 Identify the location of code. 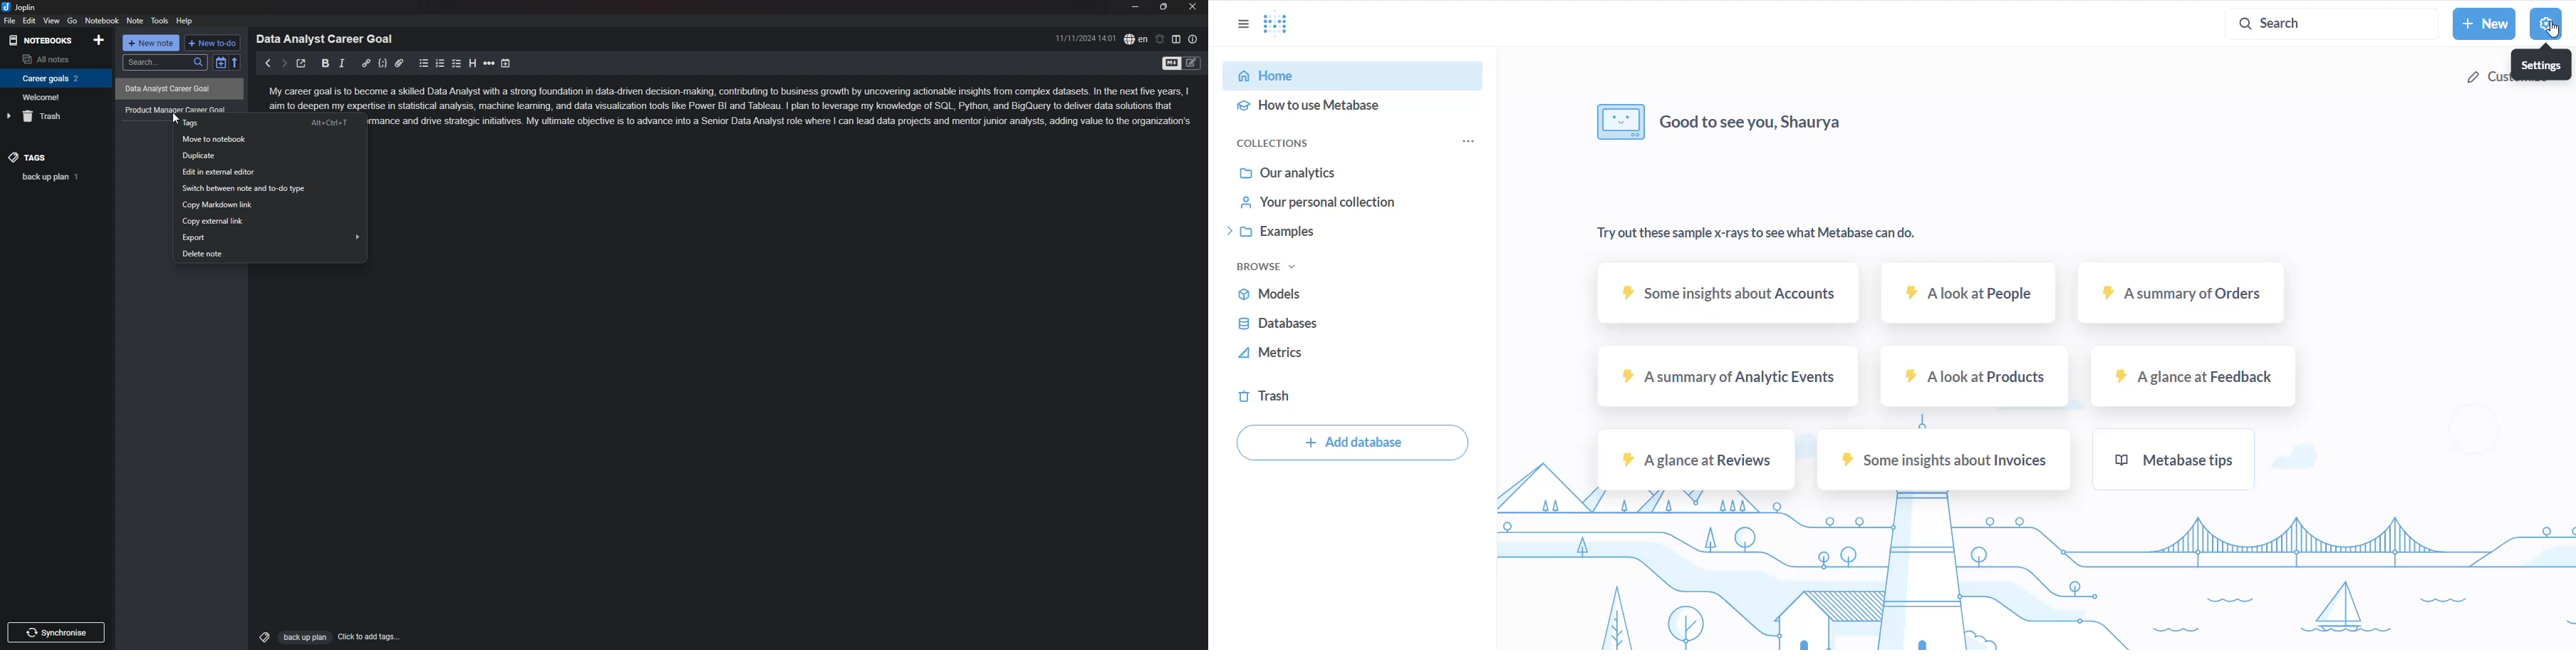
(383, 64).